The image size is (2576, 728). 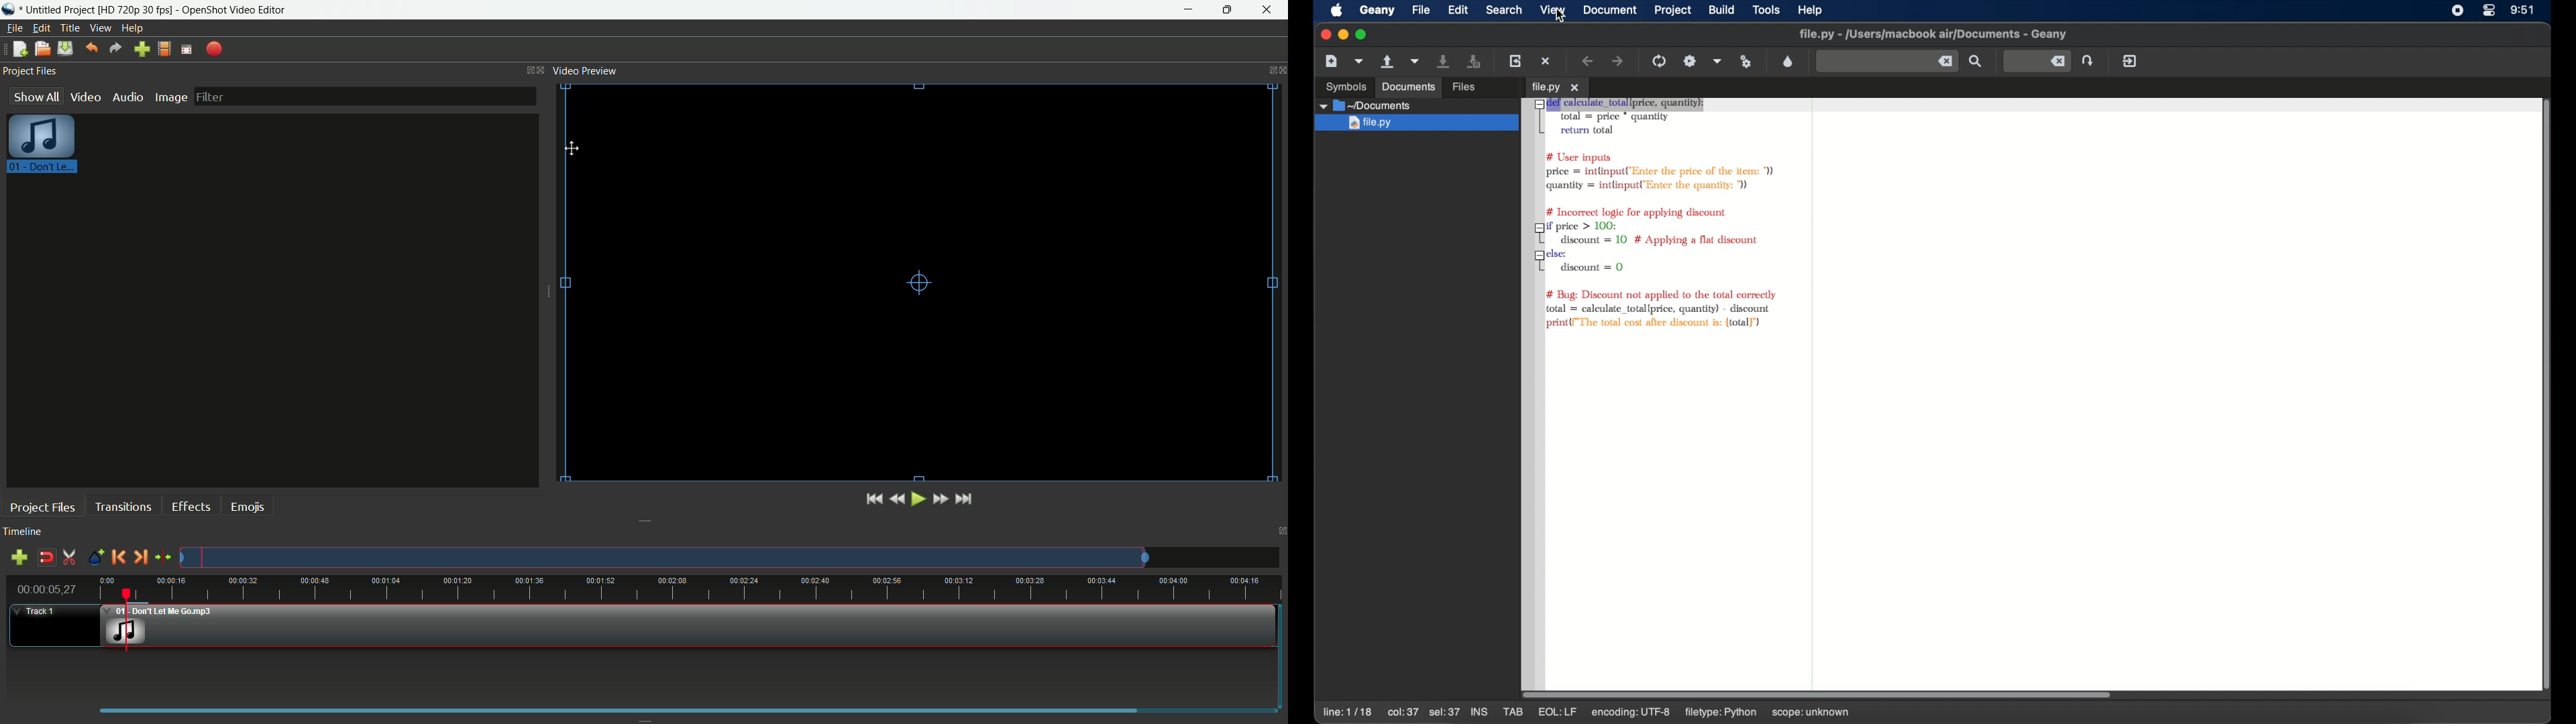 What do you see at coordinates (1479, 711) in the screenshot?
I see `ins` at bounding box center [1479, 711].